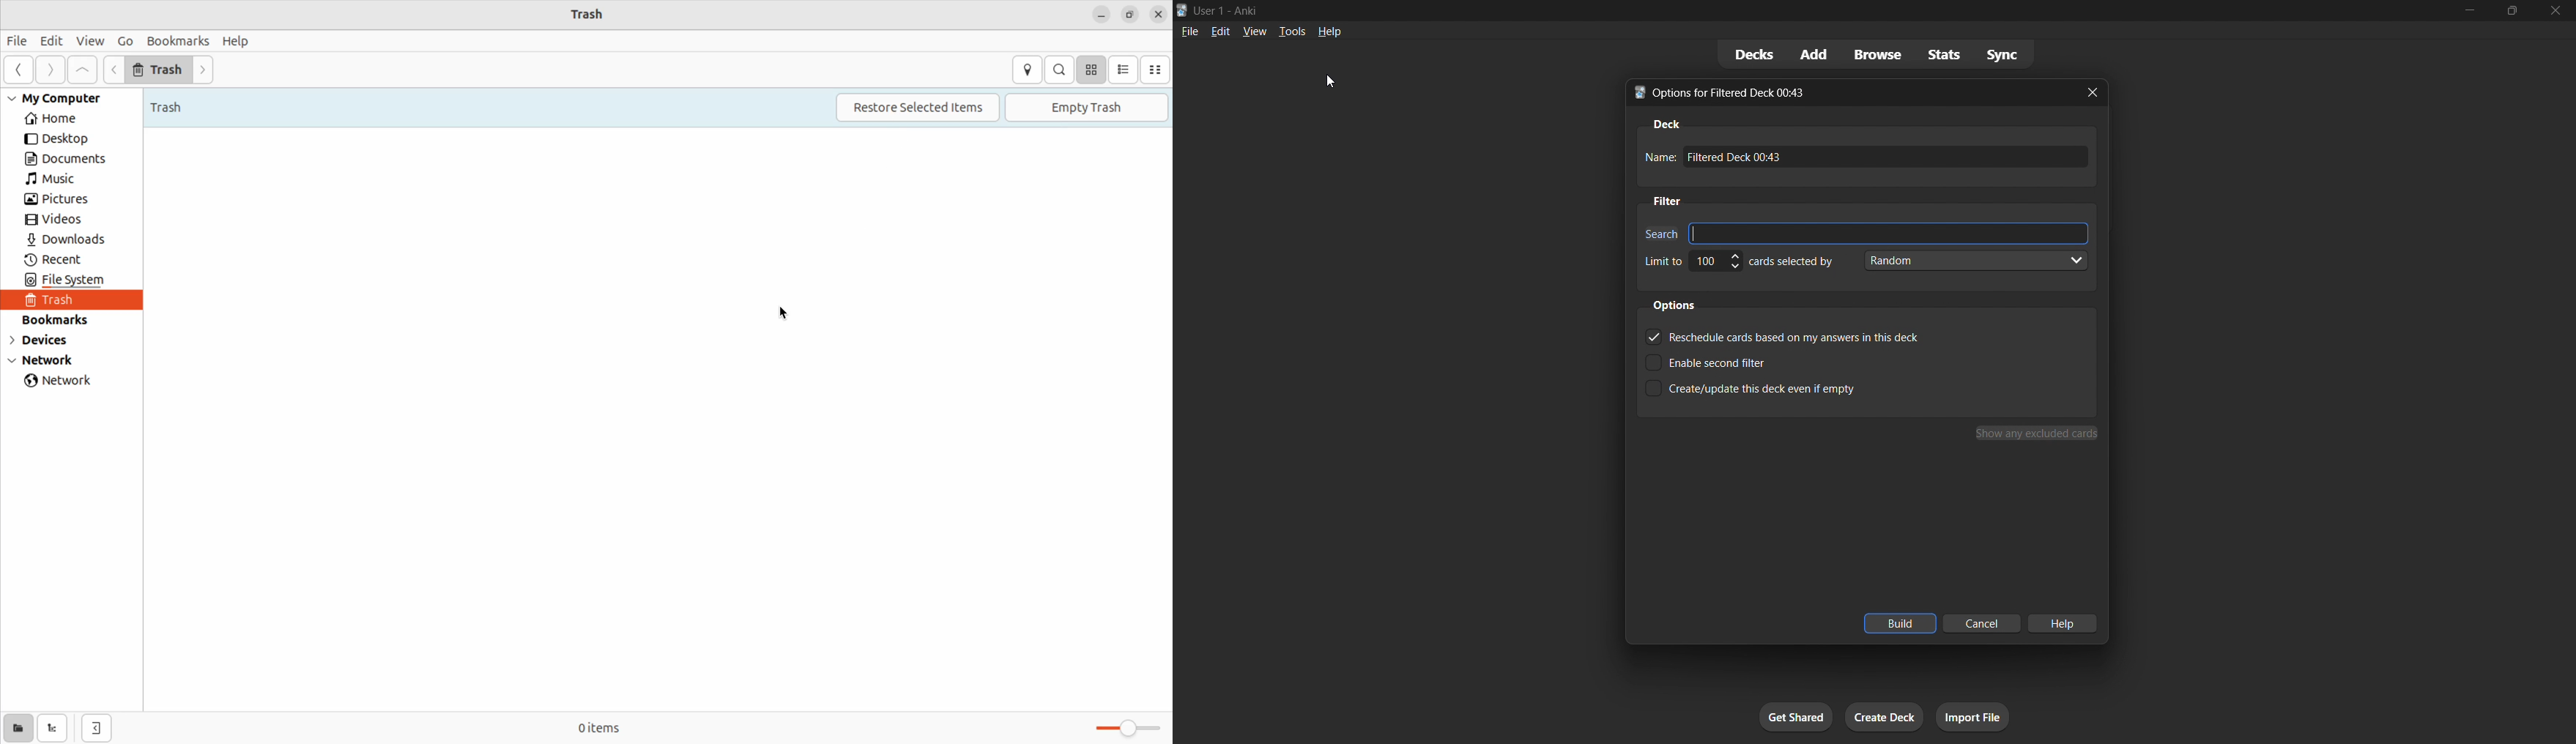 The image size is (2576, 756). I want to click on filtered deck 00:43, so click(1891, 160).